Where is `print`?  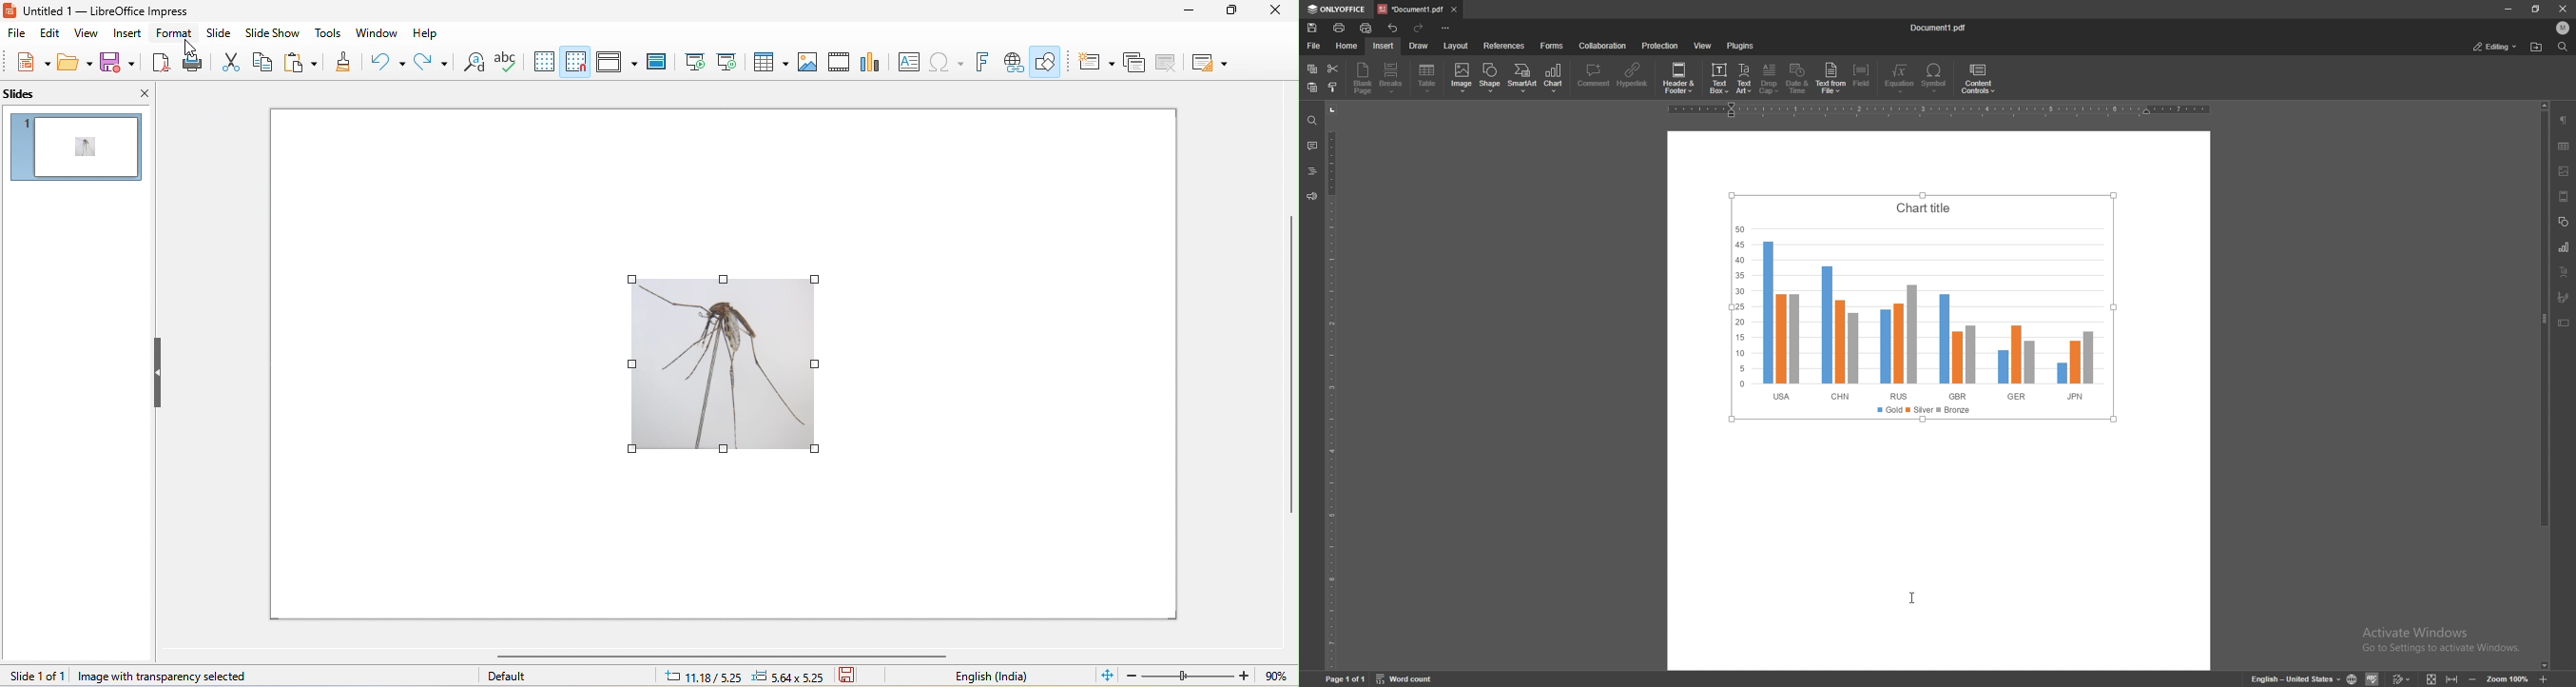
print is located at coordinates (194, 62).